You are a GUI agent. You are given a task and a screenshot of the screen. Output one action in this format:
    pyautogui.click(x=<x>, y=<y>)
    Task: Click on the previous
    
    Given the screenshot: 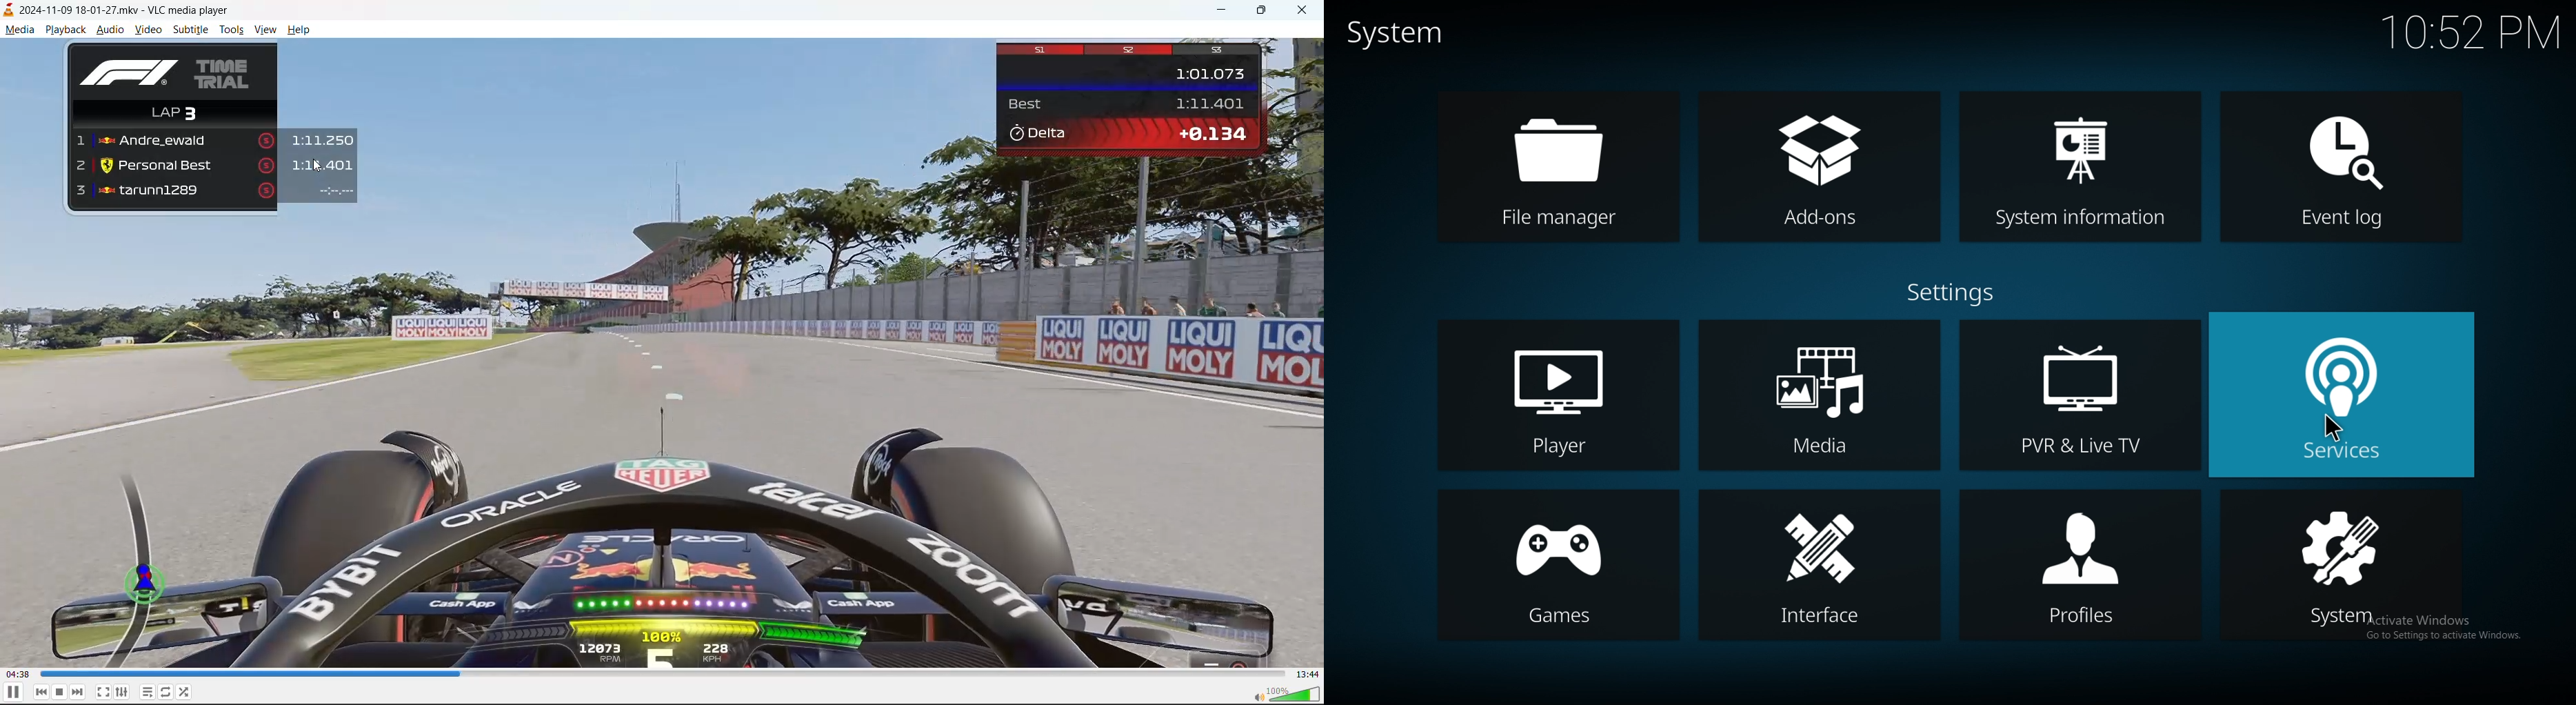 What is the action you would take?
    pyautogui.click(x=41, y=692)
    